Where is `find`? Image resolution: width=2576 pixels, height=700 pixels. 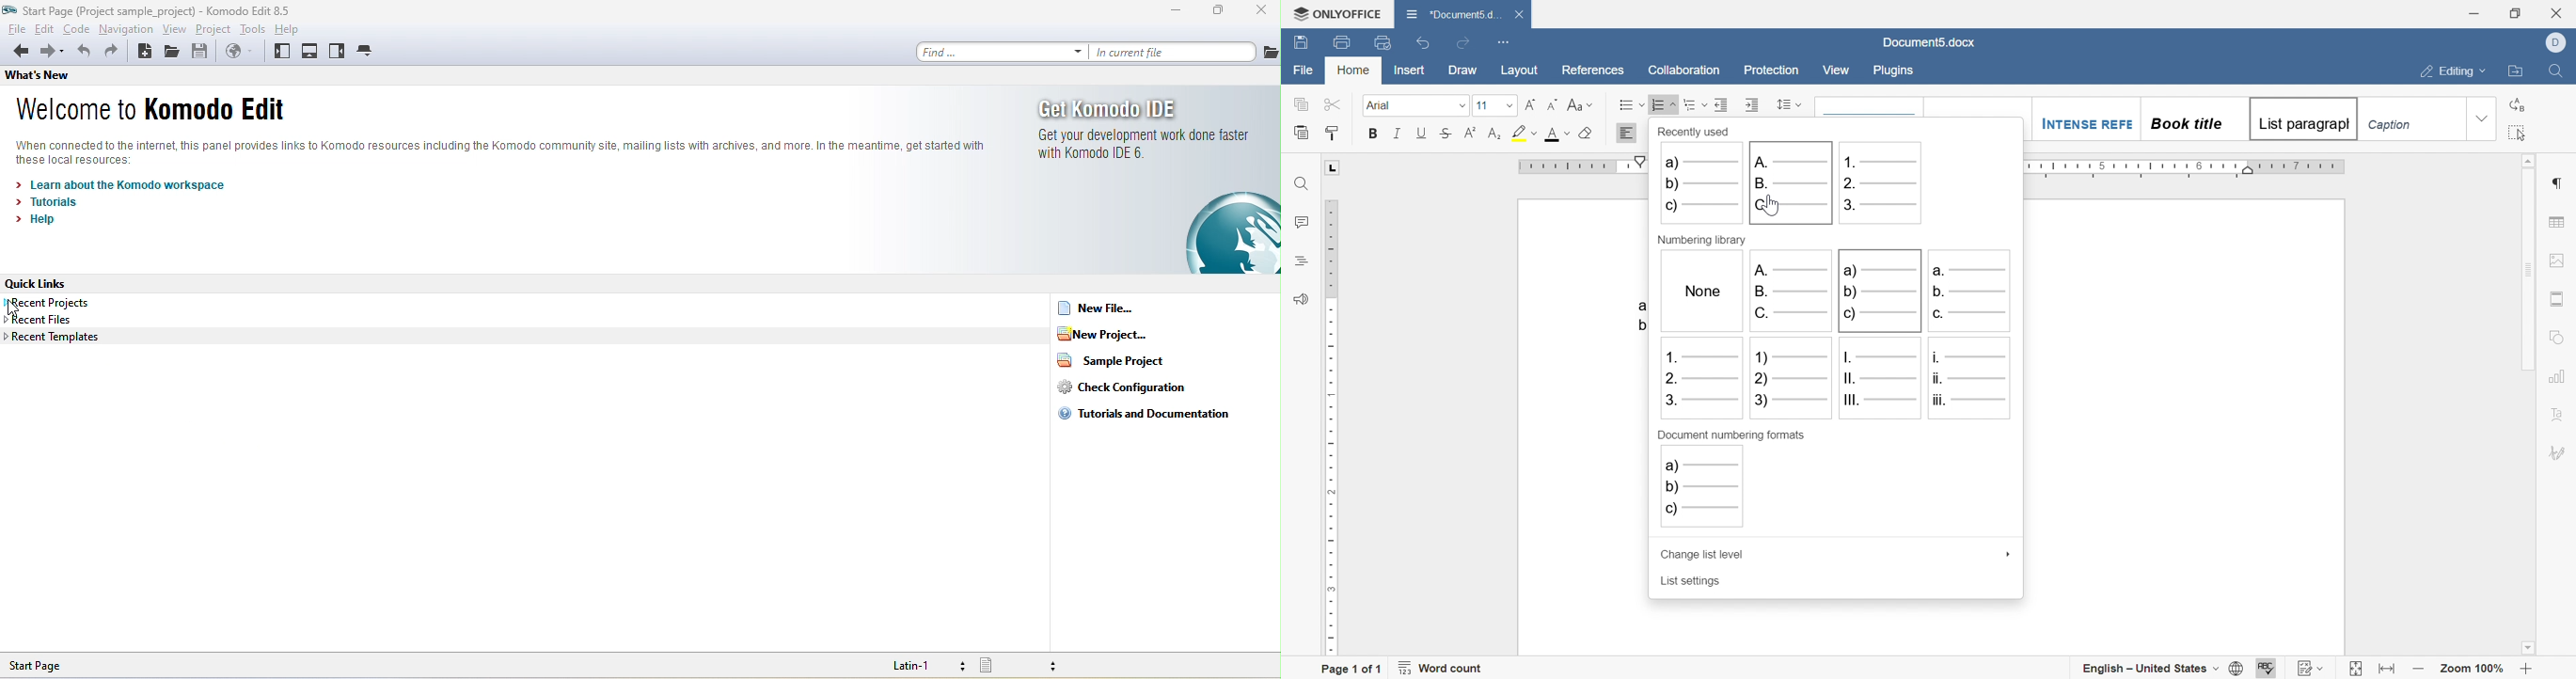 find is located at coordinates (2556, 72).